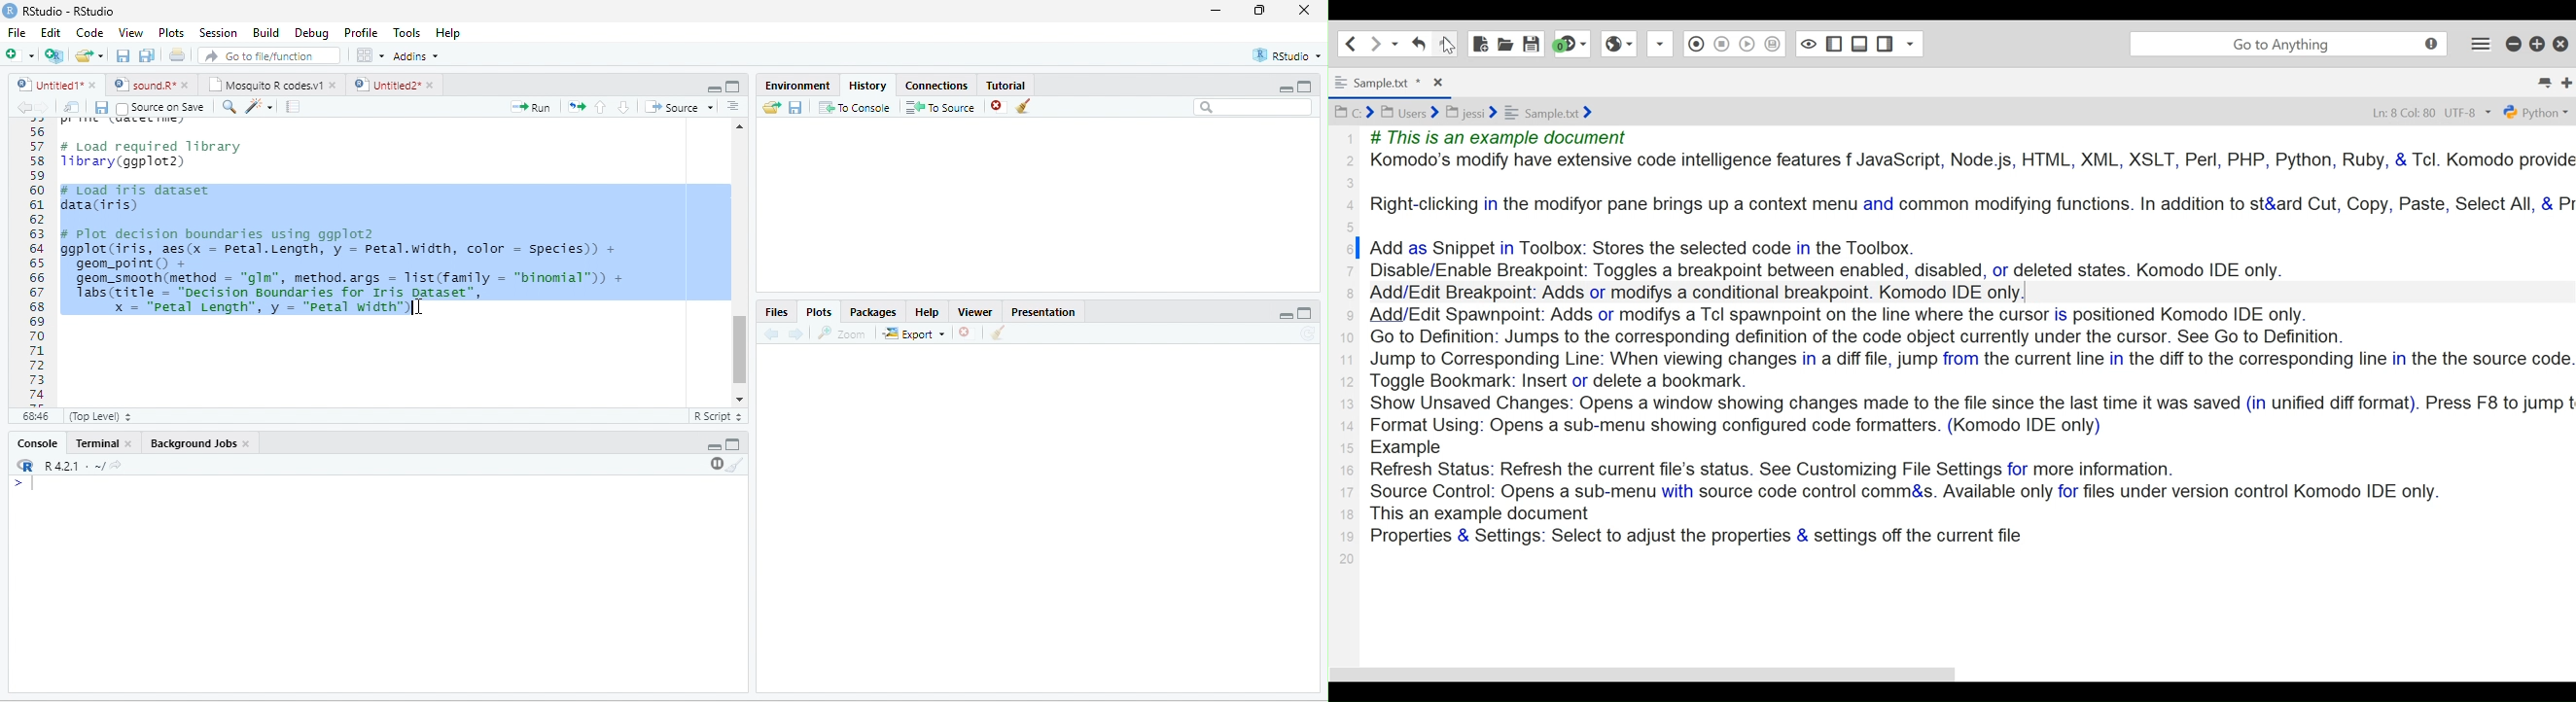 The image size is (2576, 728). Describe the element at coordinates (54, 56) in the screenshot. I see `new project` at that location.